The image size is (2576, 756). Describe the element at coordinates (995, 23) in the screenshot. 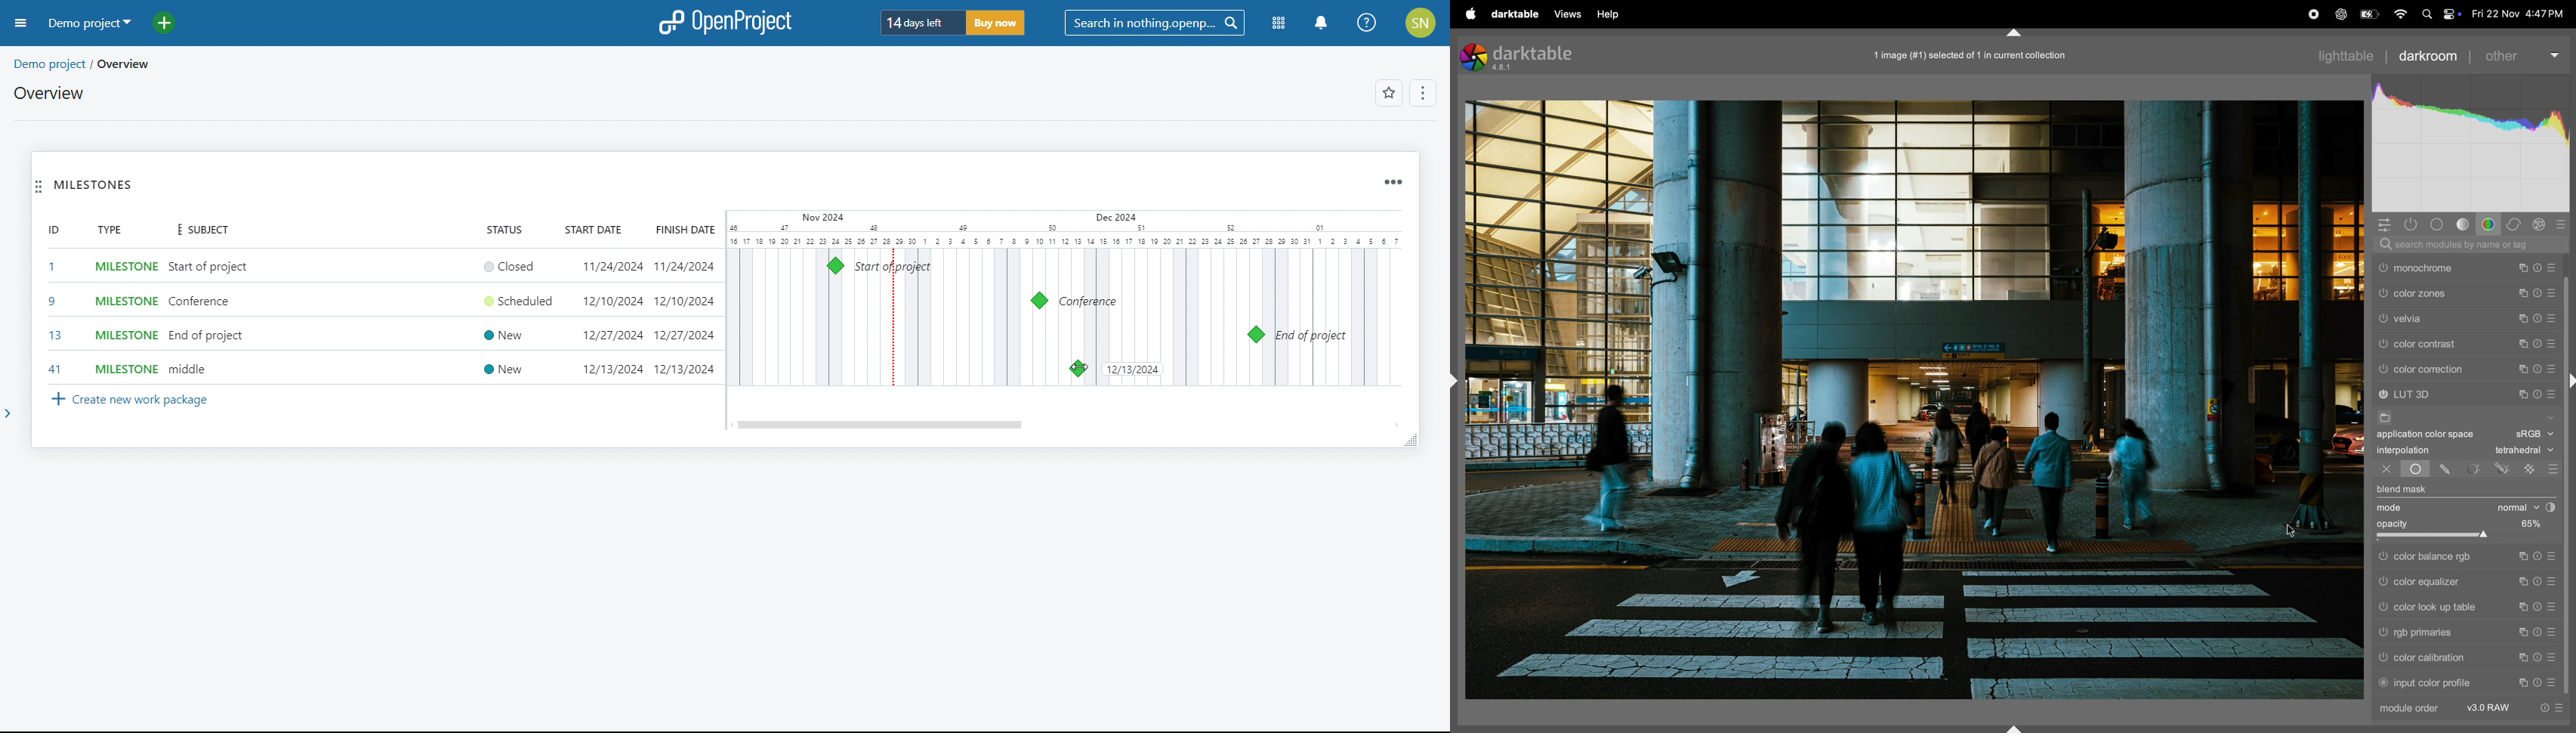

I see `buy now` at that location.